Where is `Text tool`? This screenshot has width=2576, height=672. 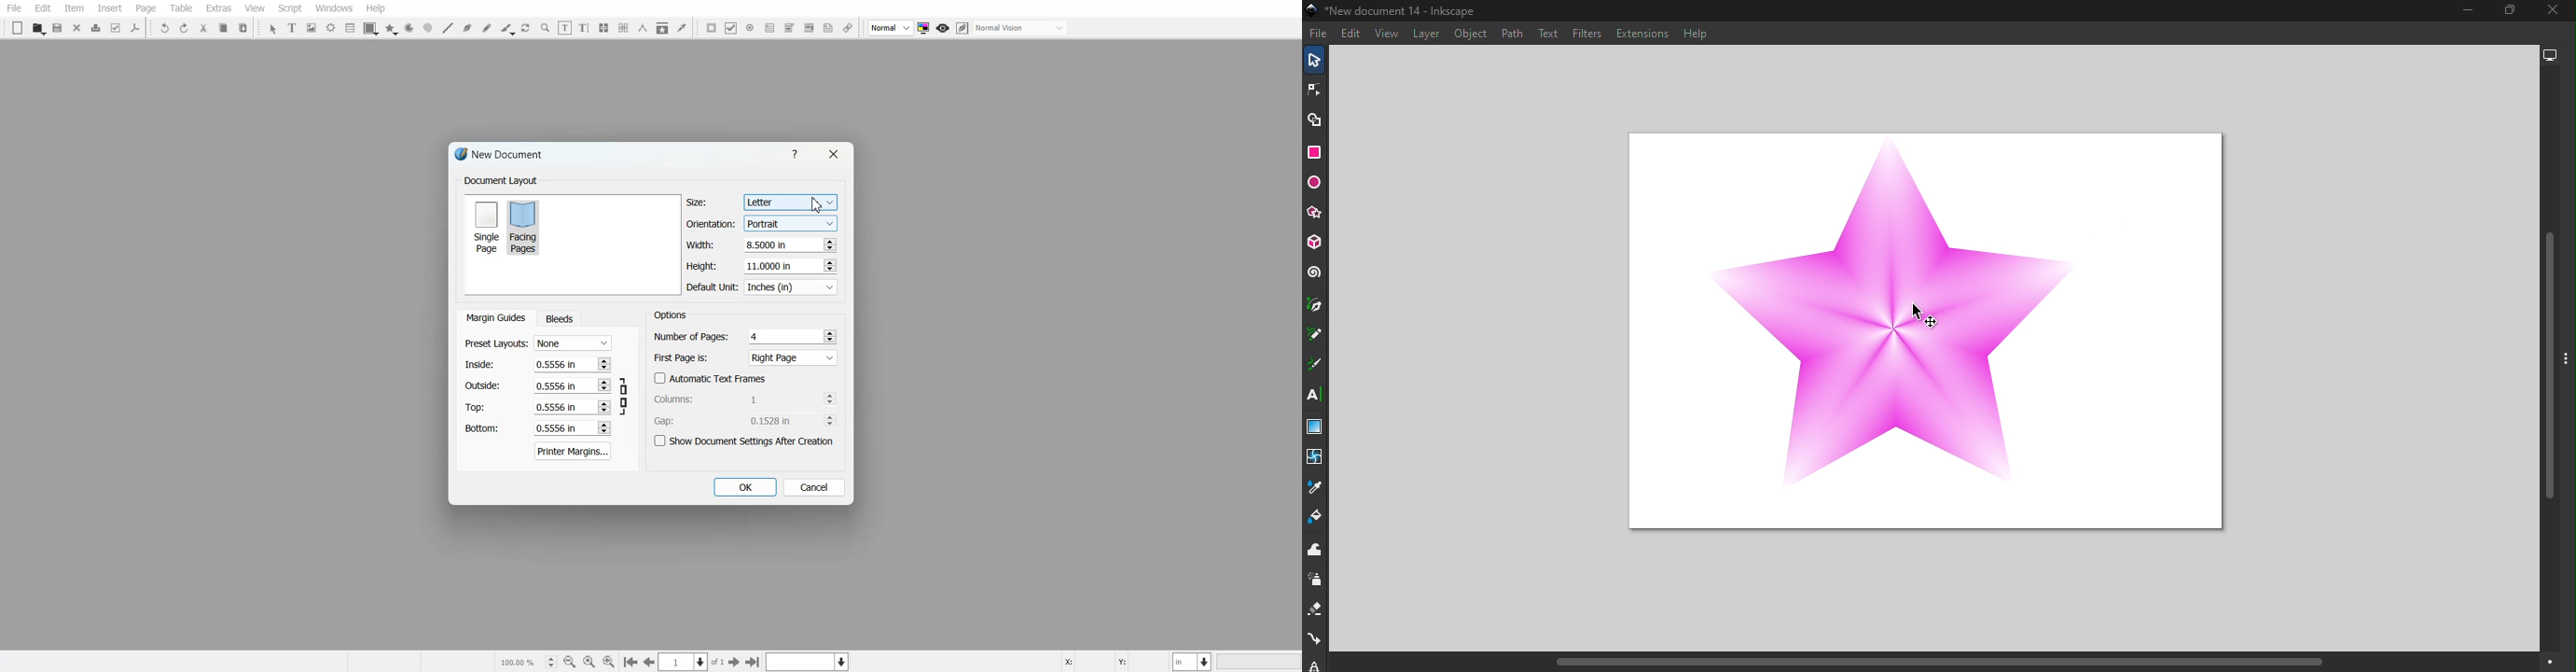 Text tool is located at coordinates (1316, 395).